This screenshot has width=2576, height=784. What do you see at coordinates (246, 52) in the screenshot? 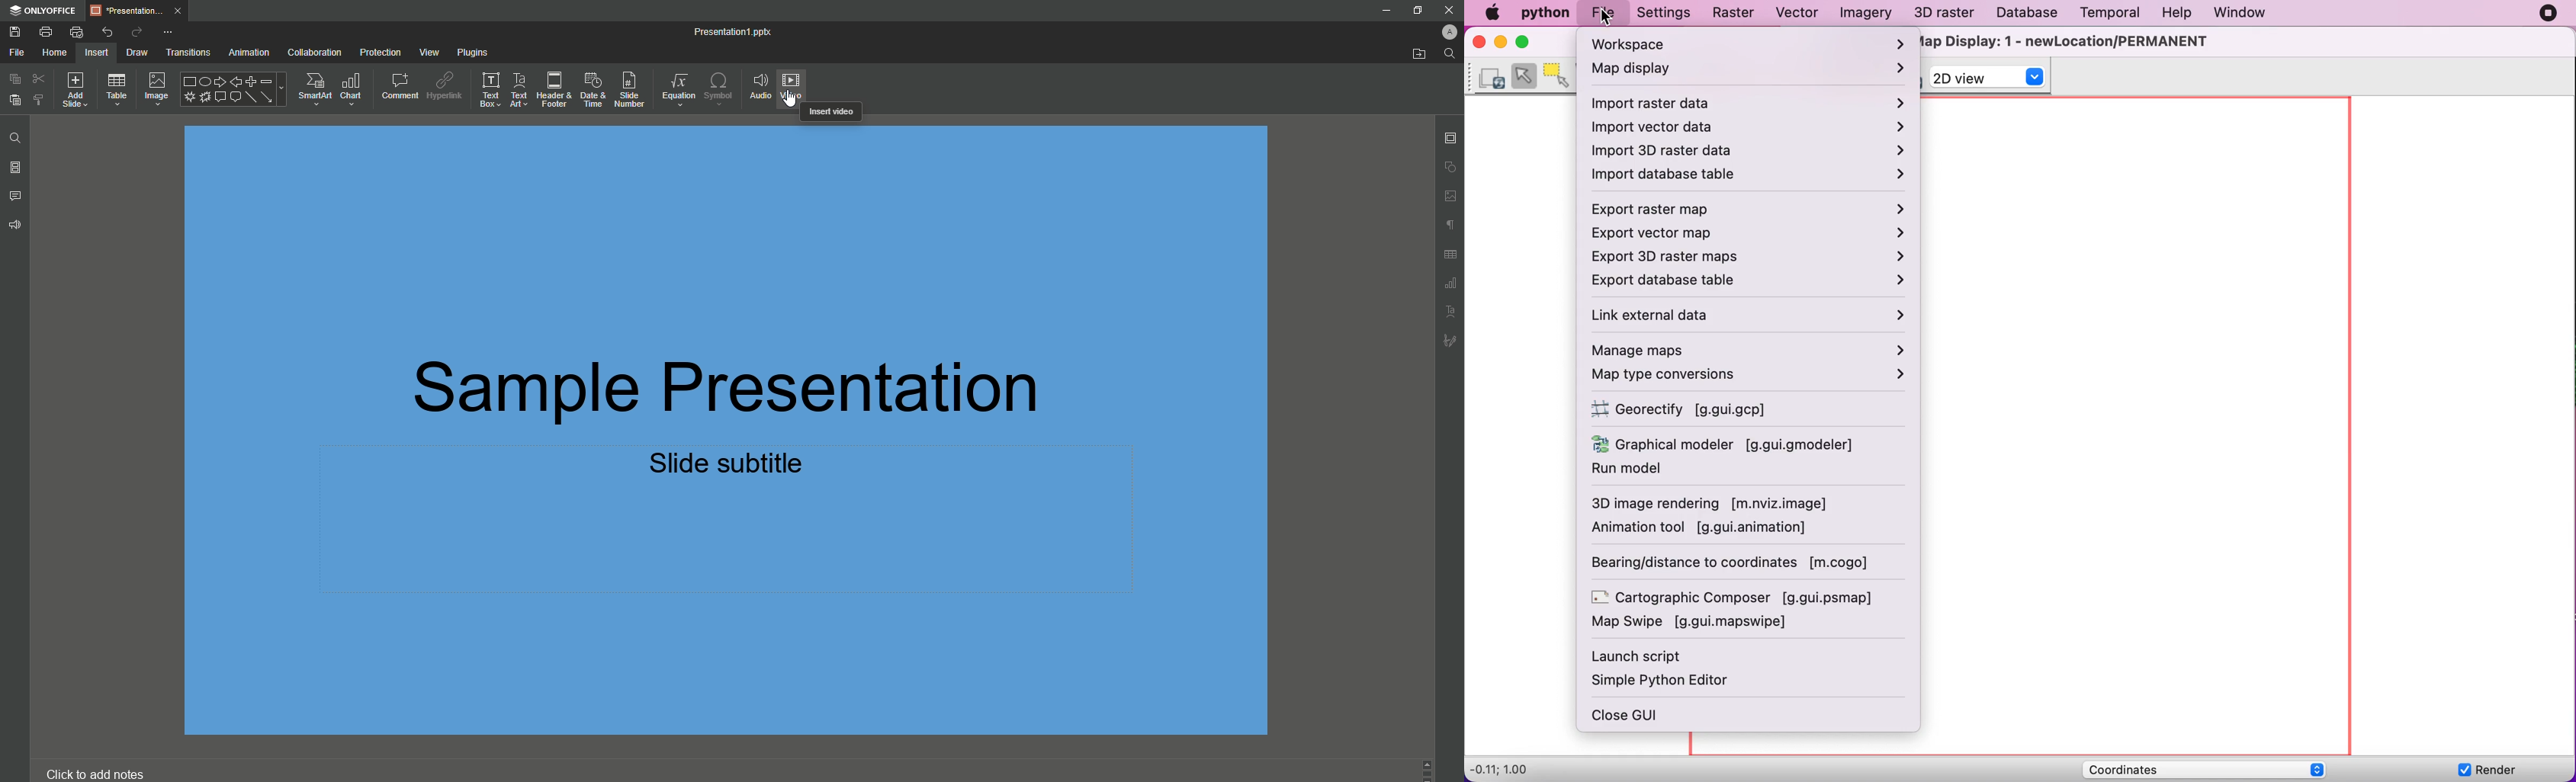
I see `Animation` at bounding box center [246, 52].